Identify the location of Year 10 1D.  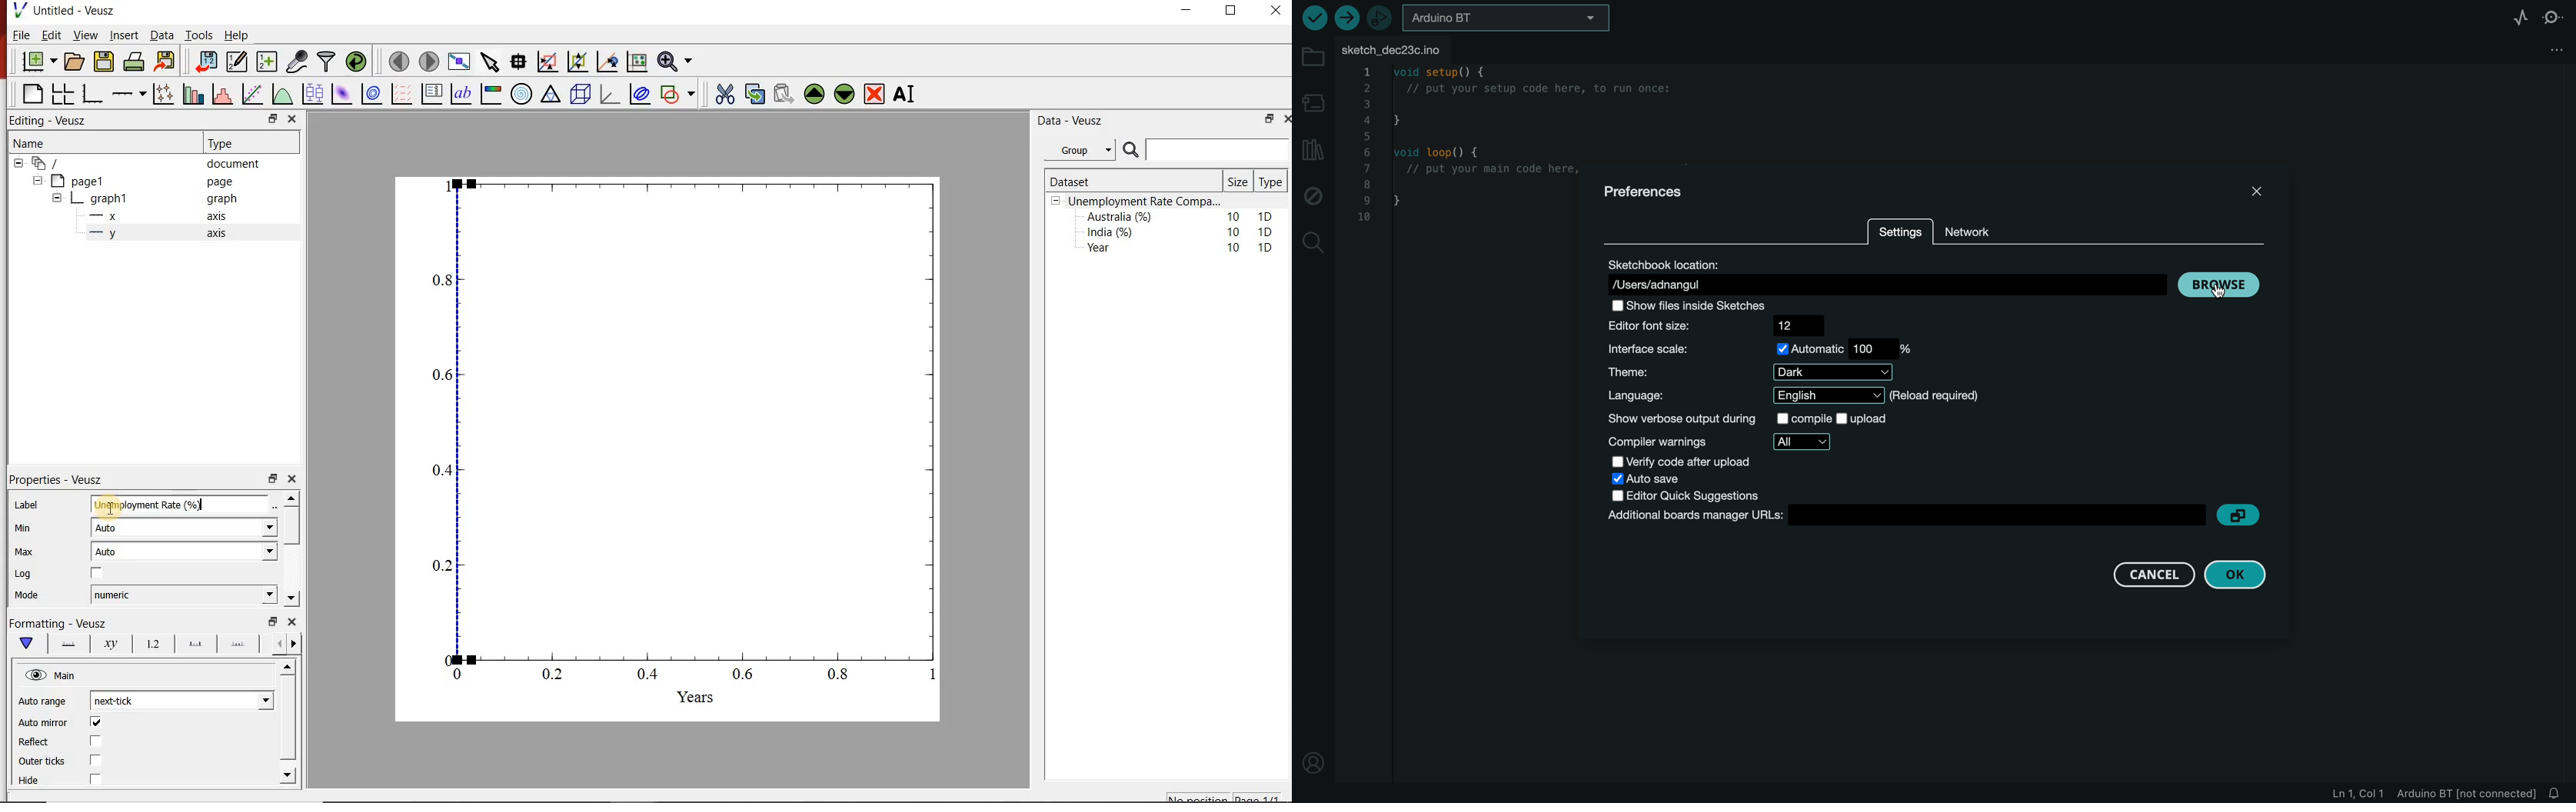
(1184, 249).